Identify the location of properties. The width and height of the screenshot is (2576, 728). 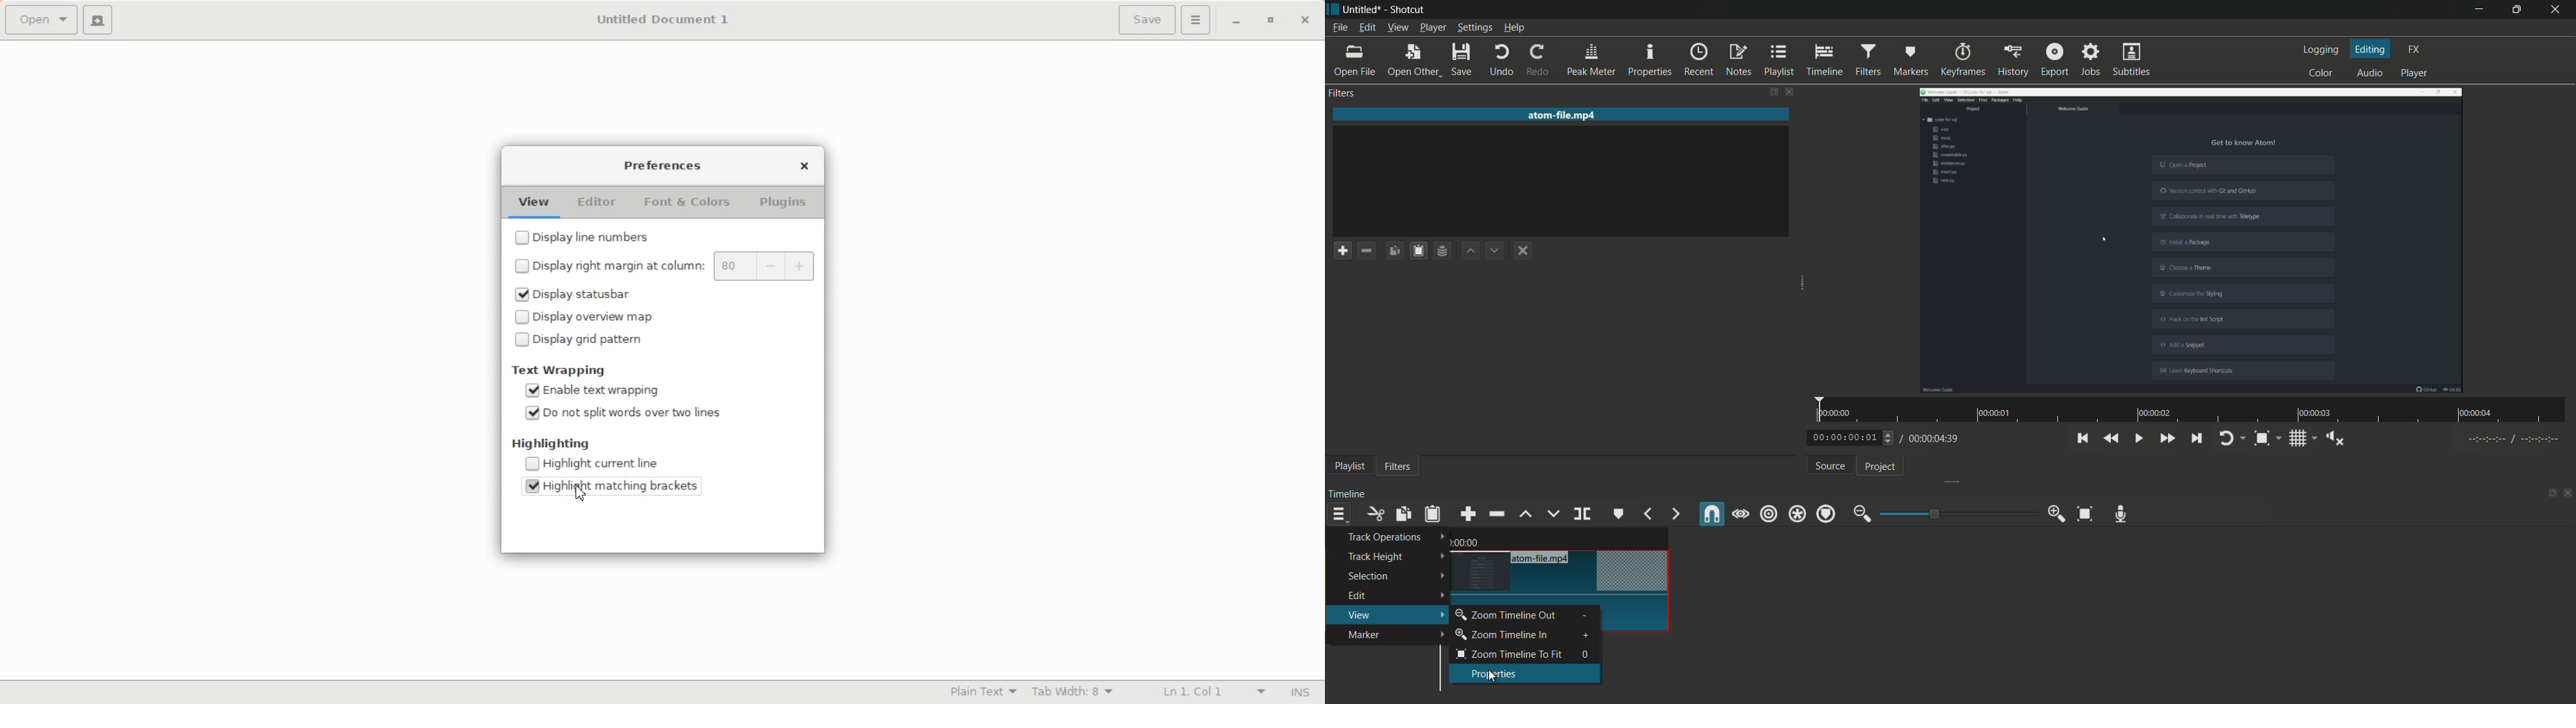
(1492, 674).